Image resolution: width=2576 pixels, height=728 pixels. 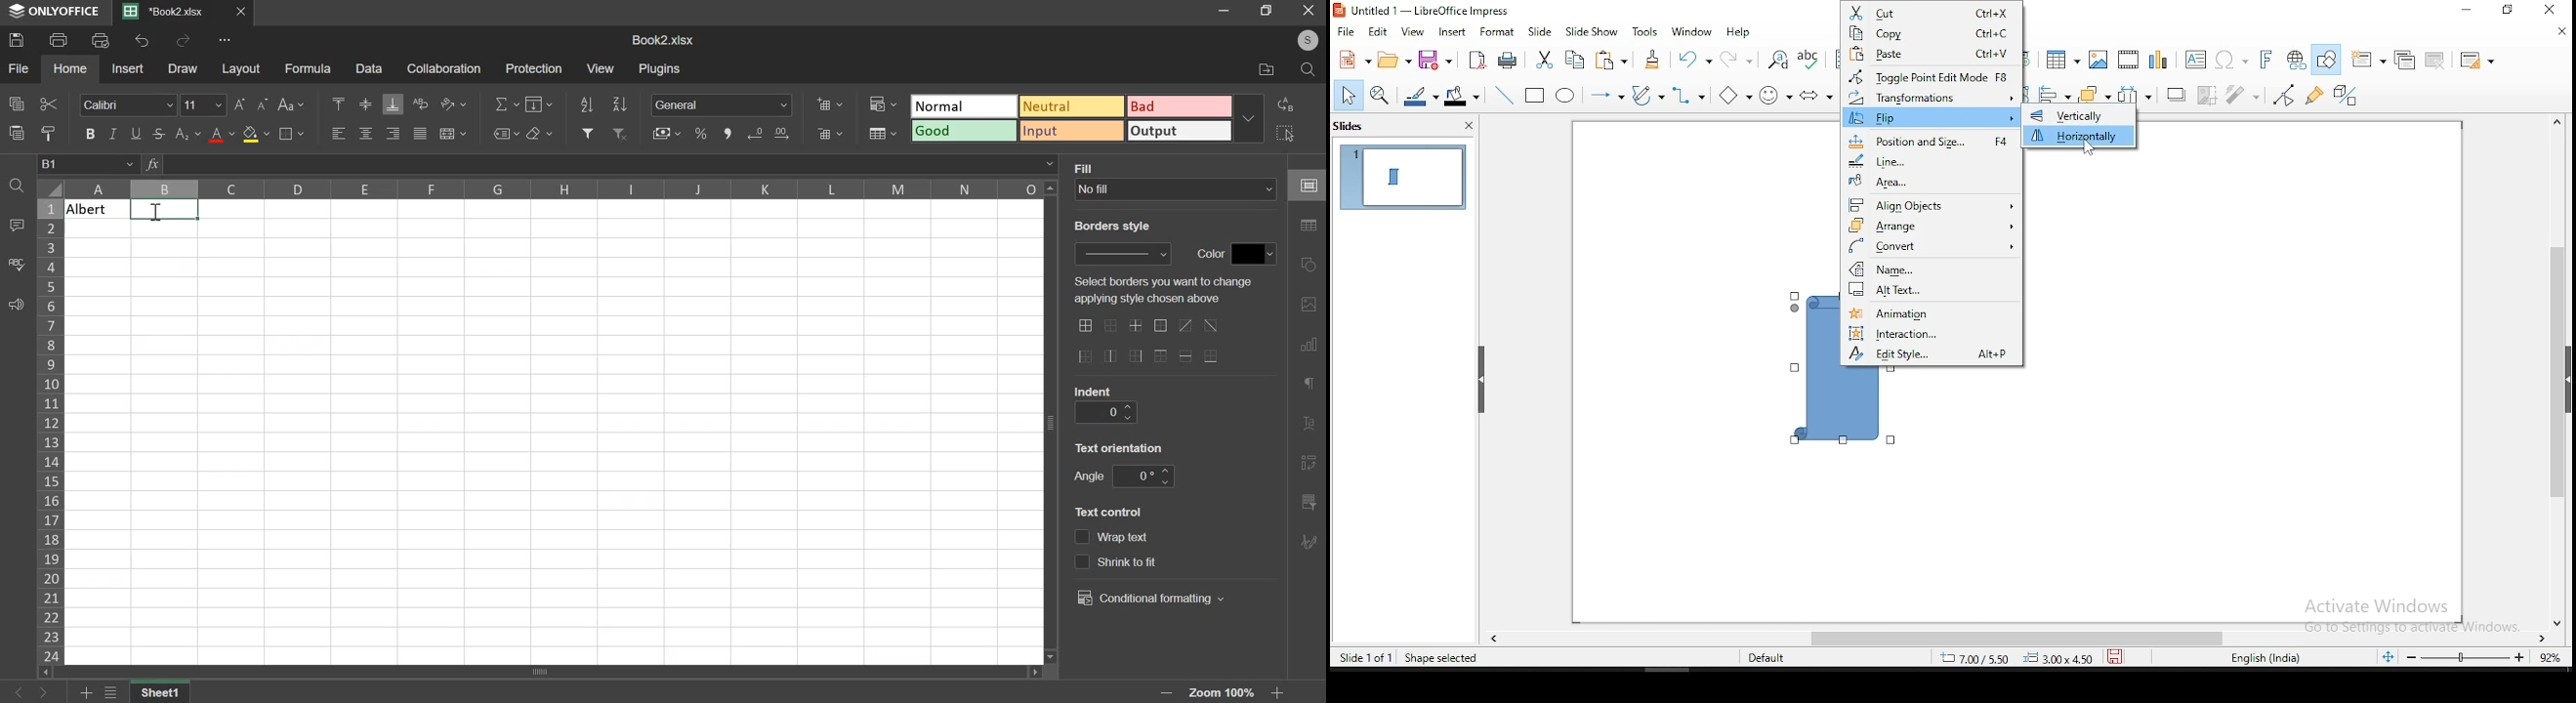 I want to click on maximise, so click(x=1267, y=11).